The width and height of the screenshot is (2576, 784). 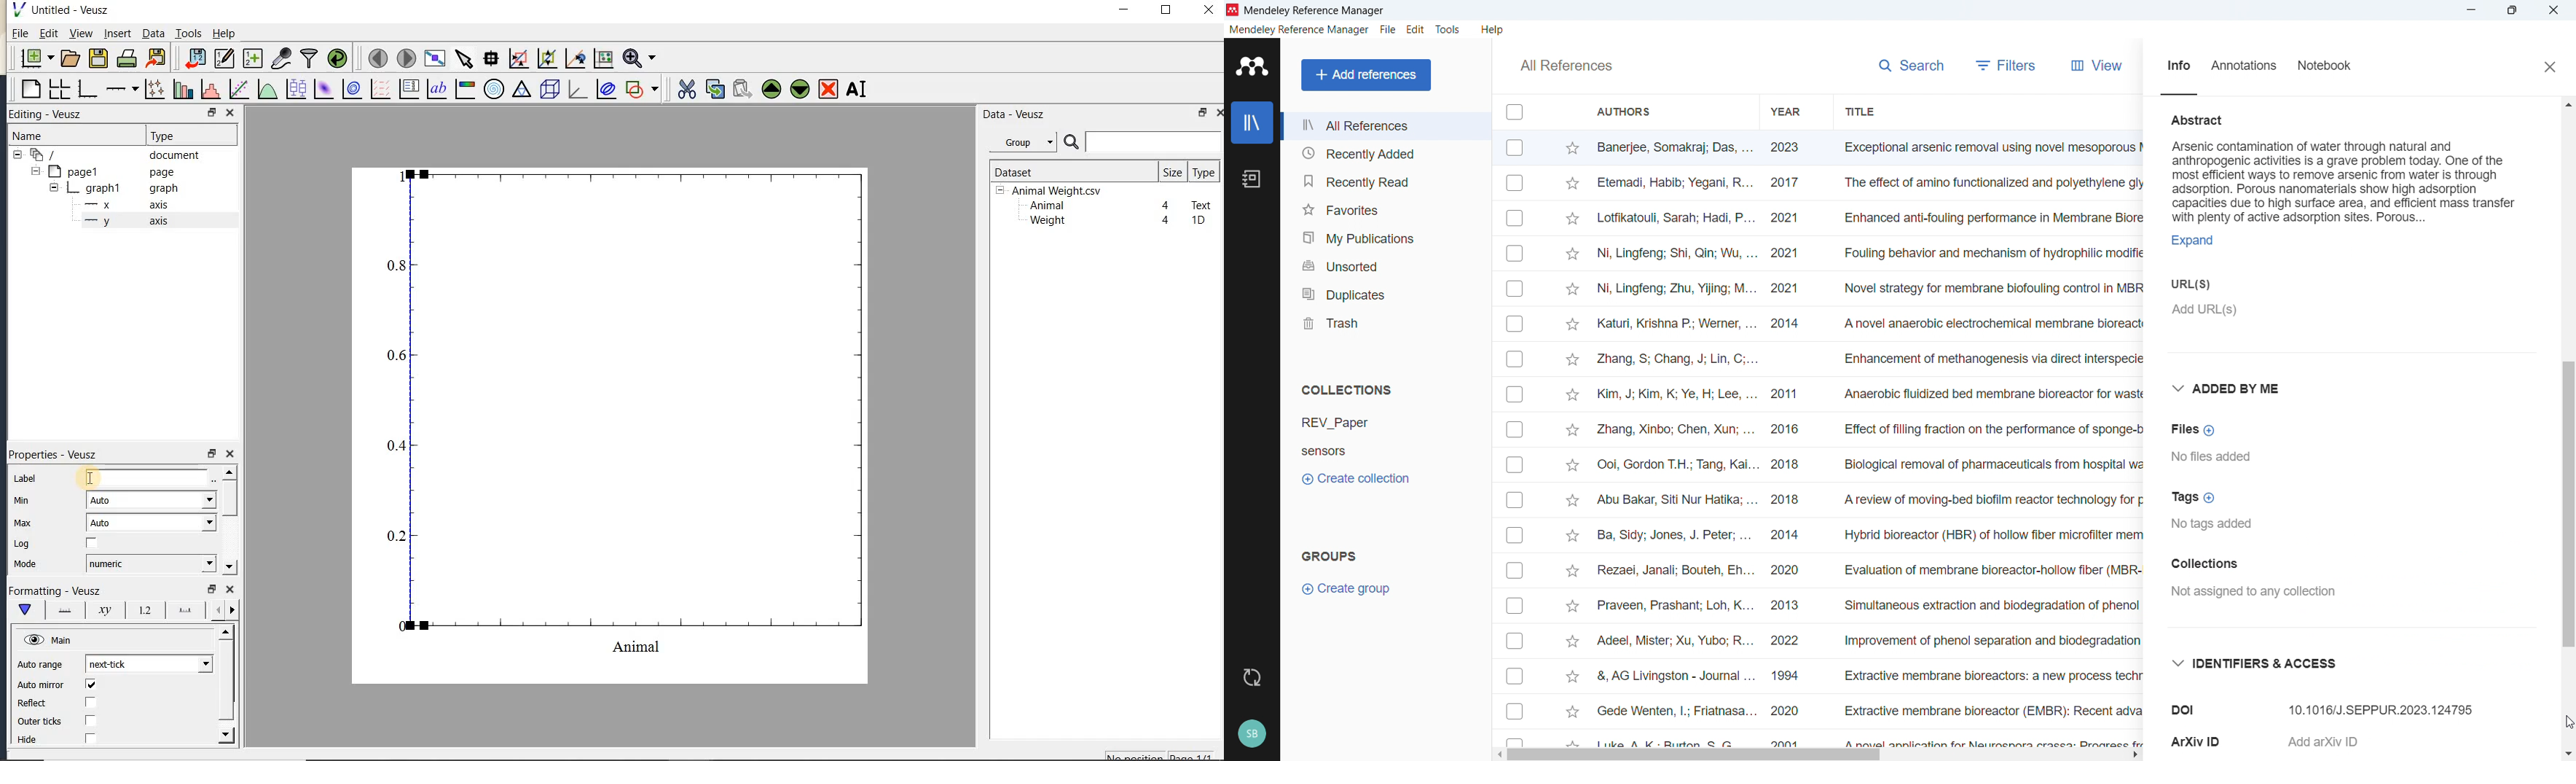 I want to click on enhanced anti fouling performance in membrane bioreactors using novel , so click(x=1991, y=217).